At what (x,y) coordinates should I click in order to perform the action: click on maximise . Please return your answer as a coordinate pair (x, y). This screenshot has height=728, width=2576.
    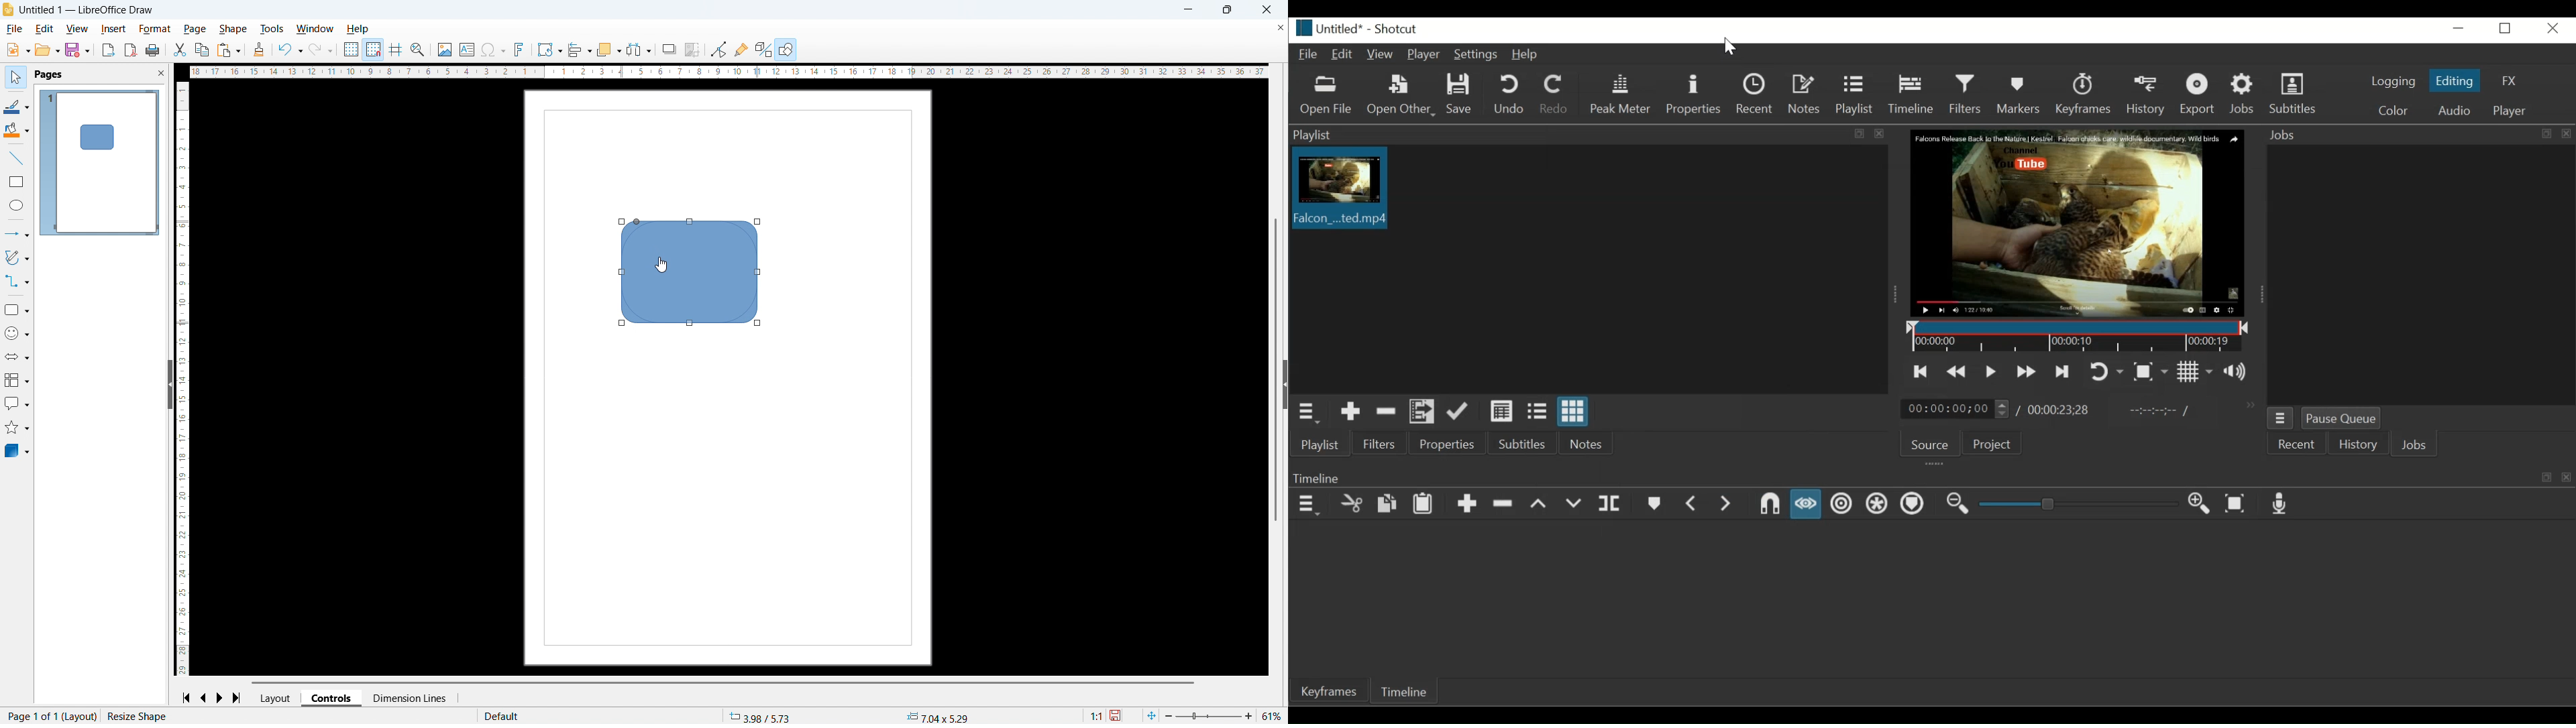
    Looking at the image, I should click on (1226, 10).